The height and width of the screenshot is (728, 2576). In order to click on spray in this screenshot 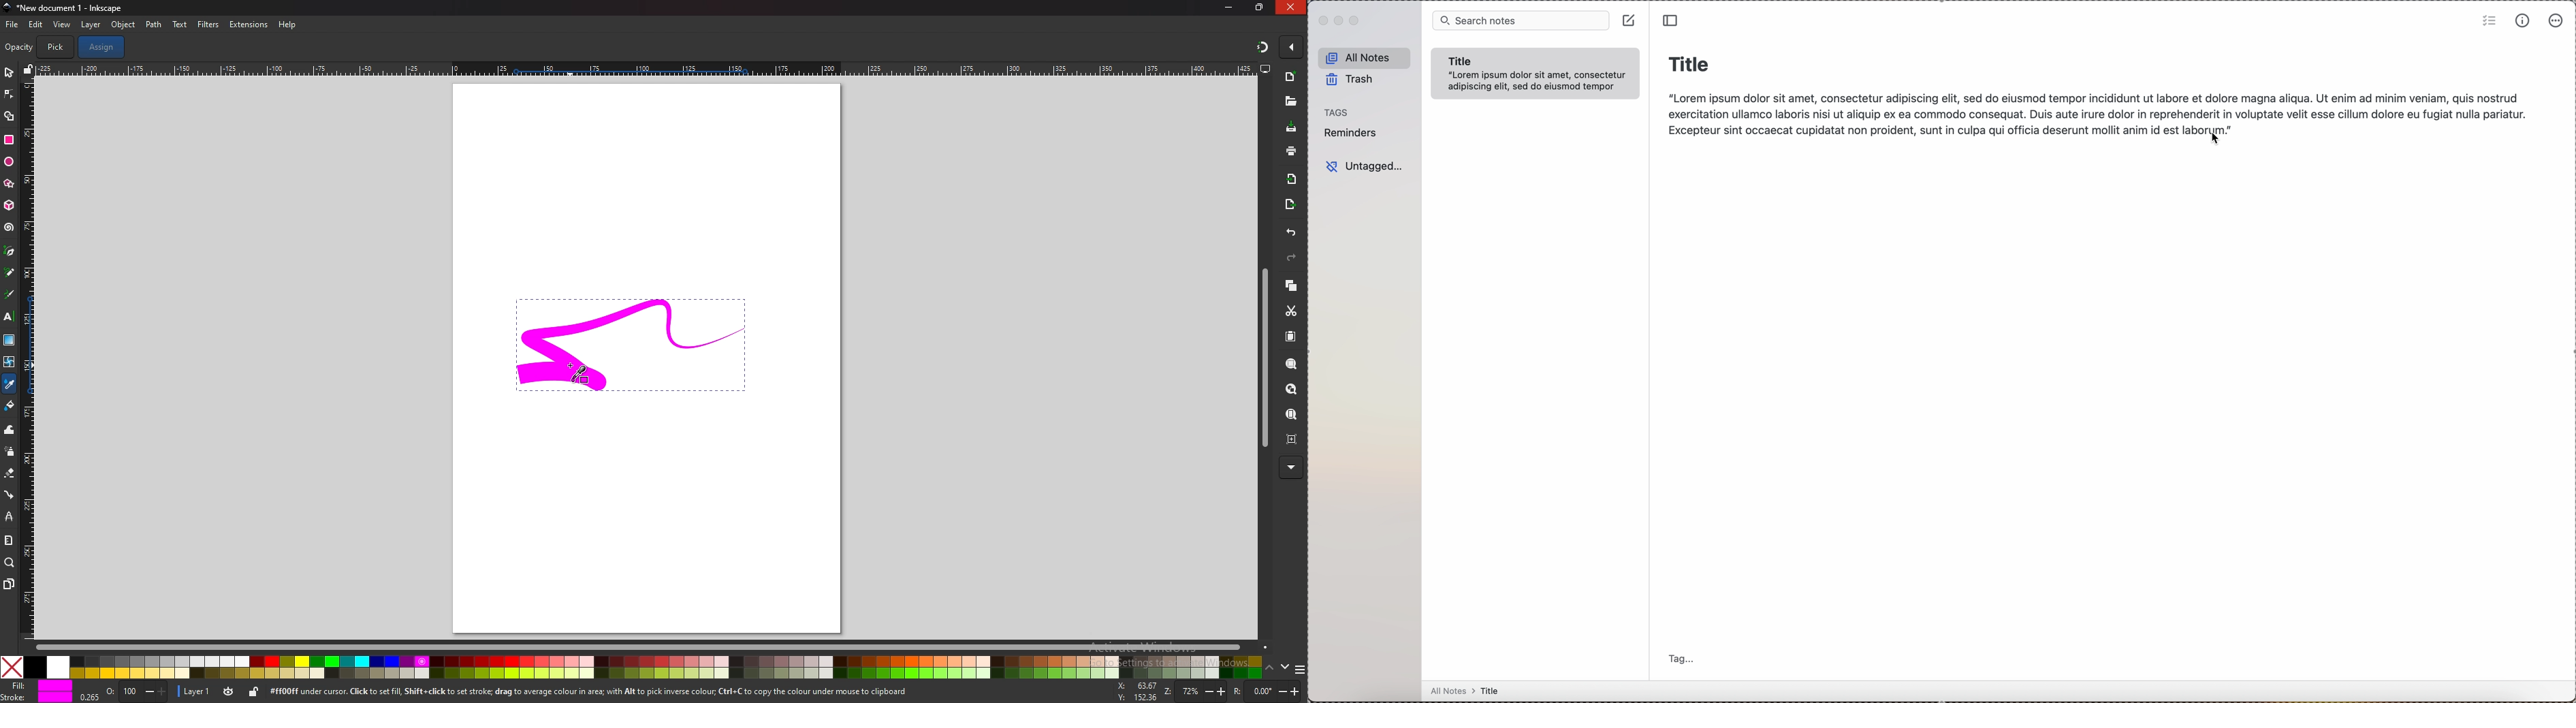, I will do `click(9, 452)`.